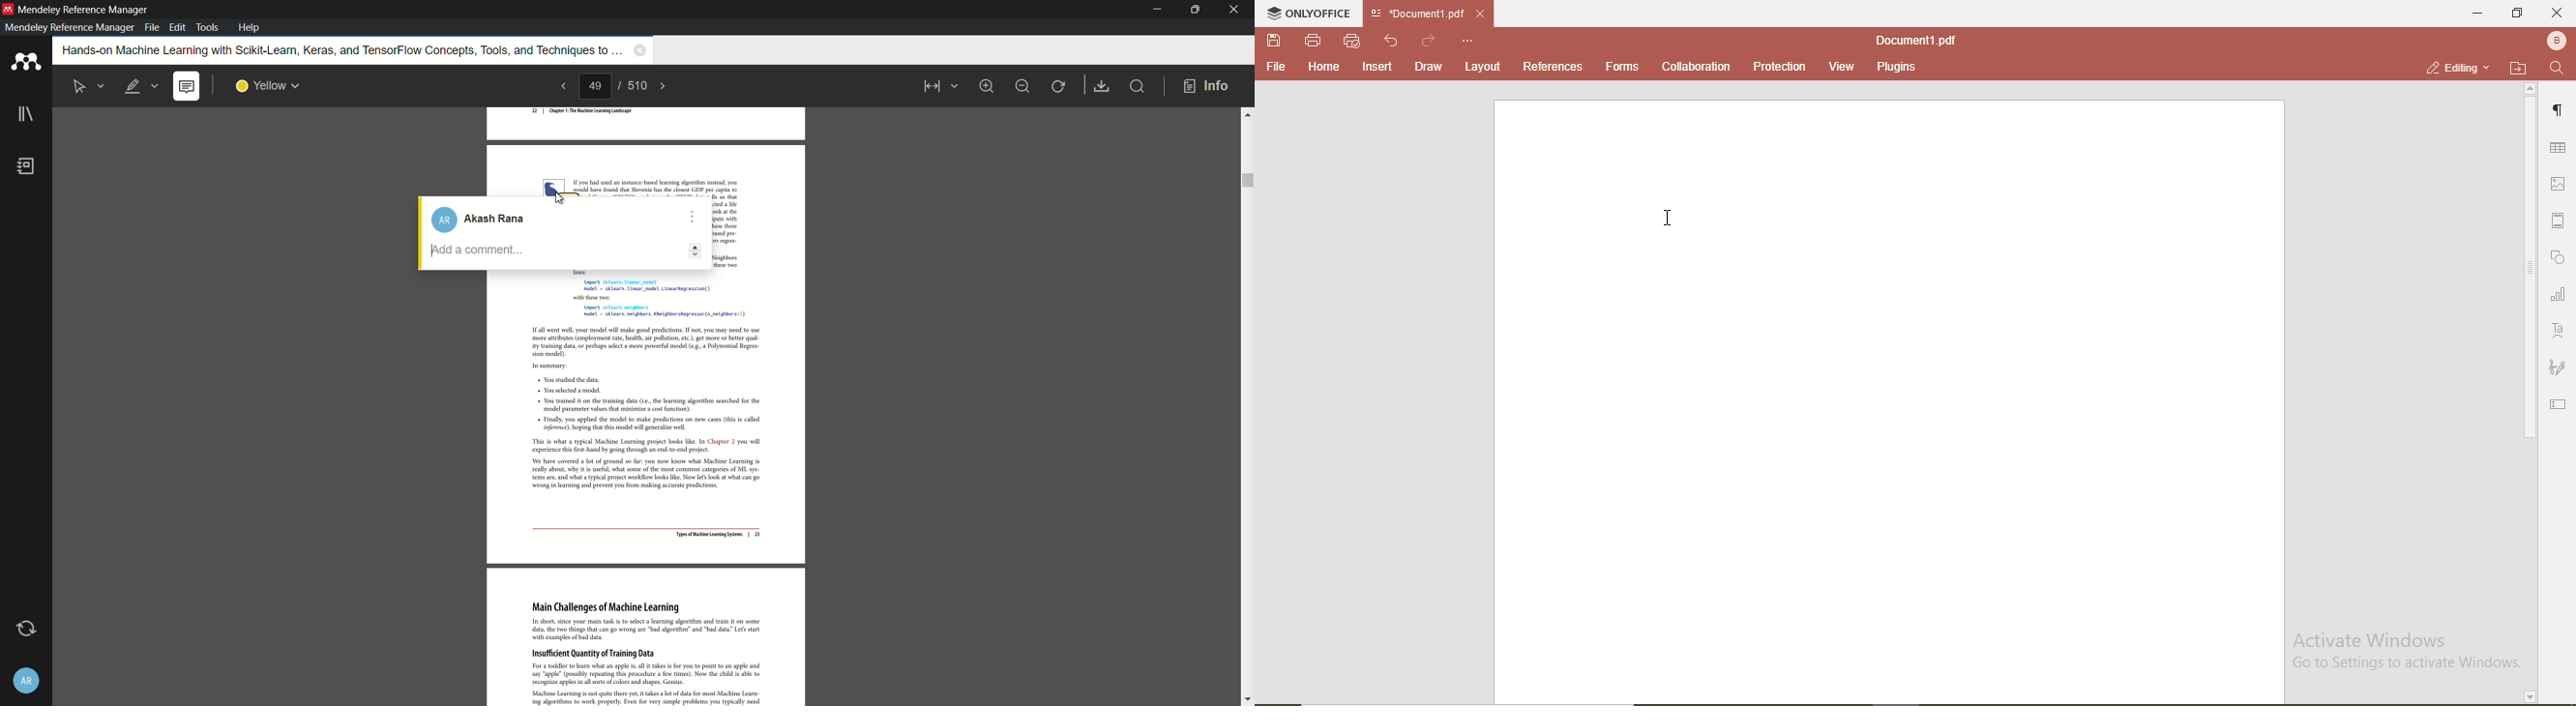  I want to click on text highlight color, so click(267, 86).